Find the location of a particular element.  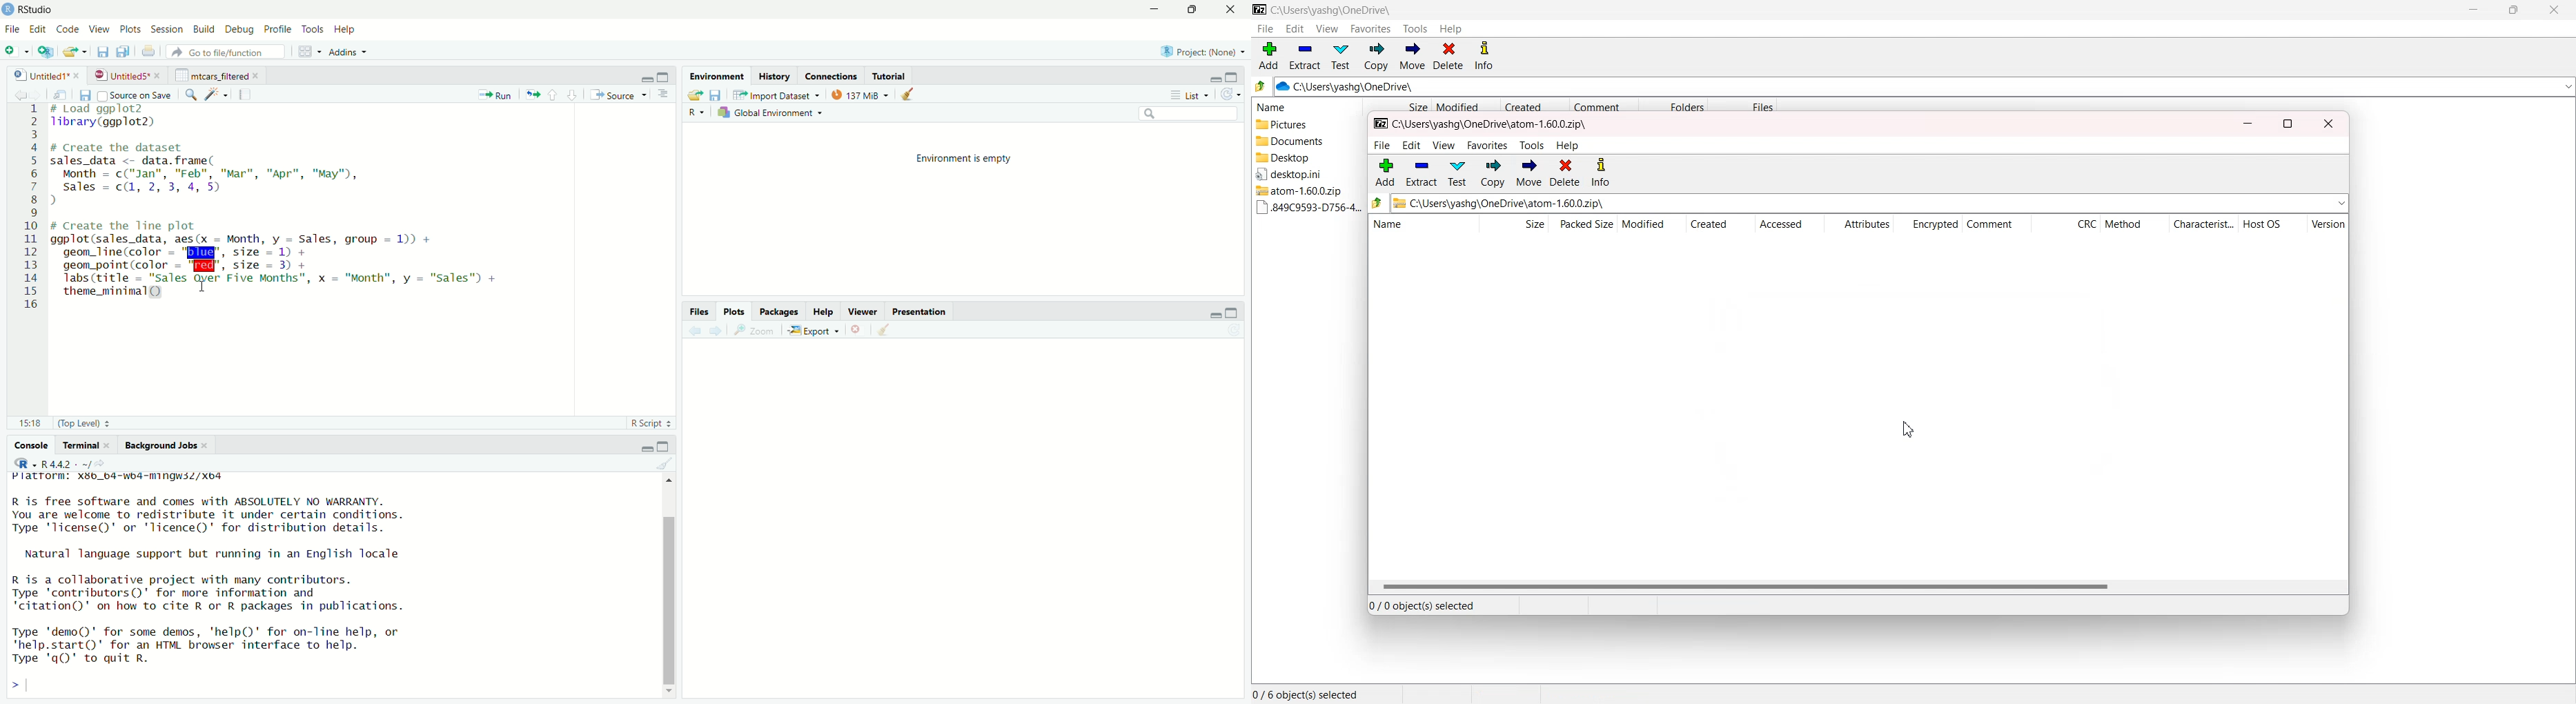

minimize is located at coordinates (1215, 78).